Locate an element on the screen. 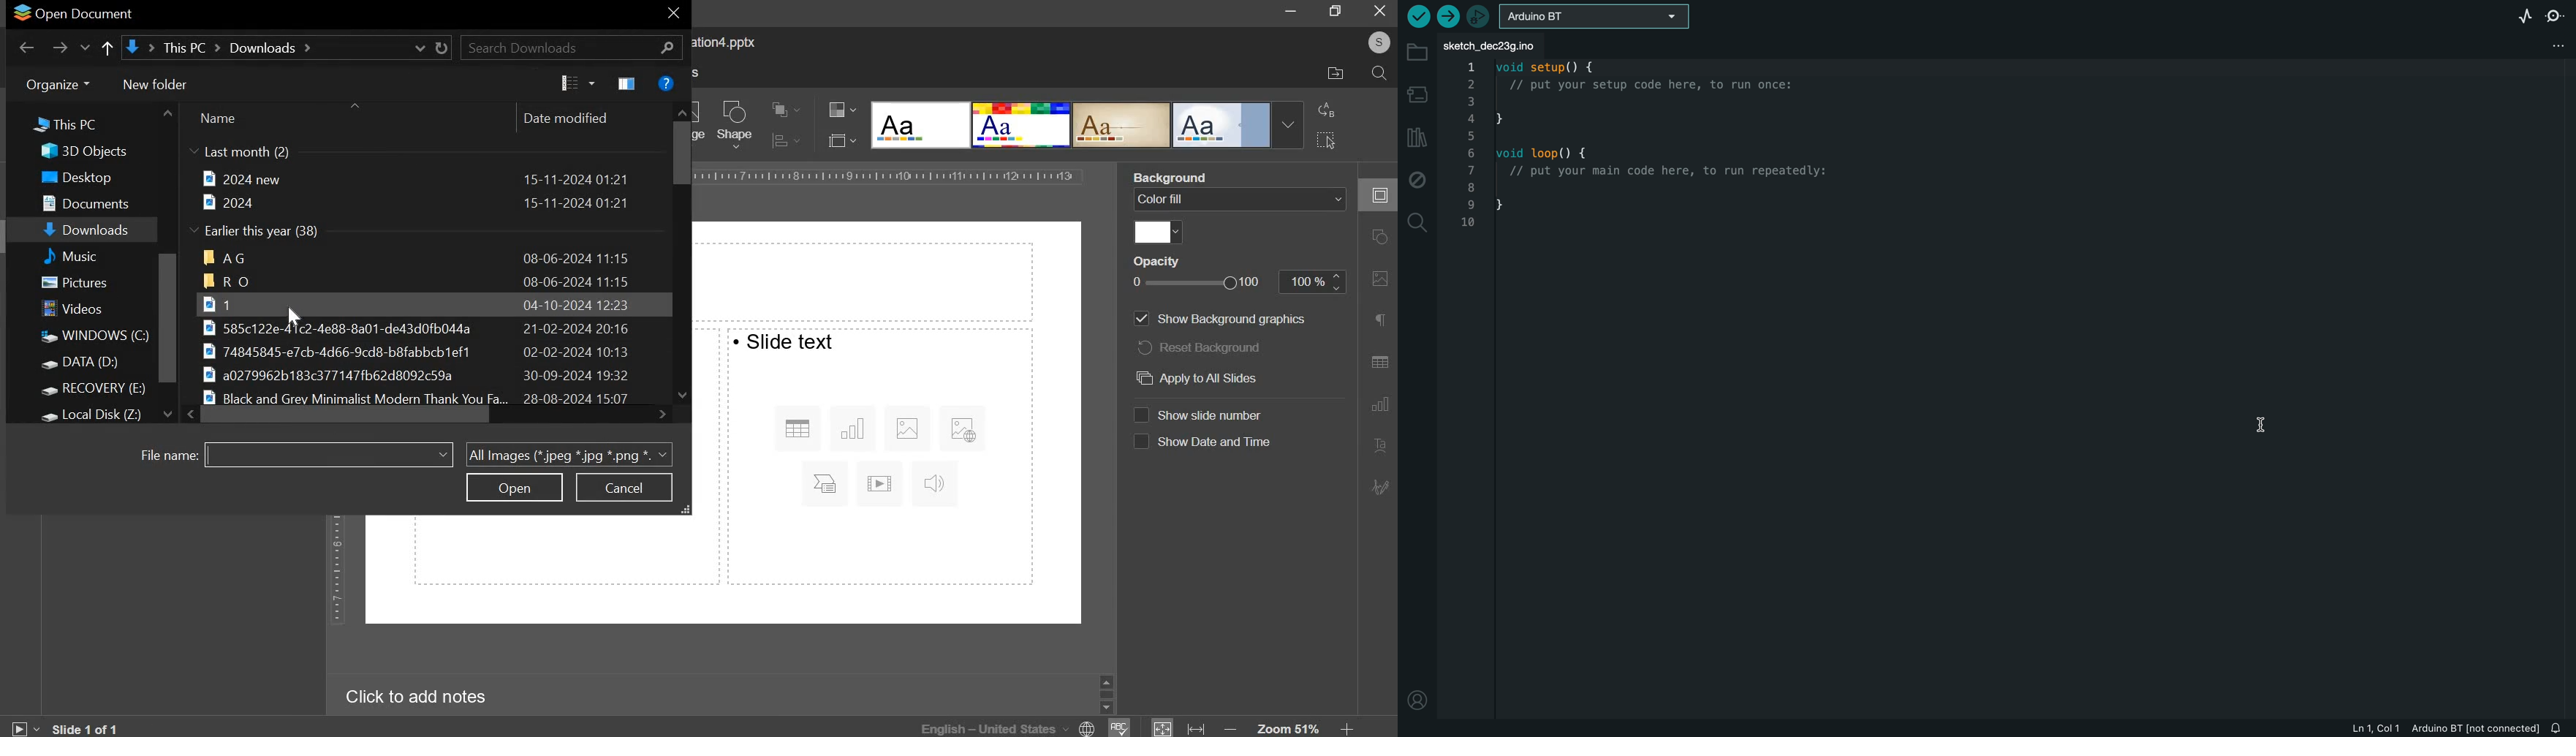 The height and width of the screenshot is (756, 2576). paragraph settings is located at coordinates (1378, 320).